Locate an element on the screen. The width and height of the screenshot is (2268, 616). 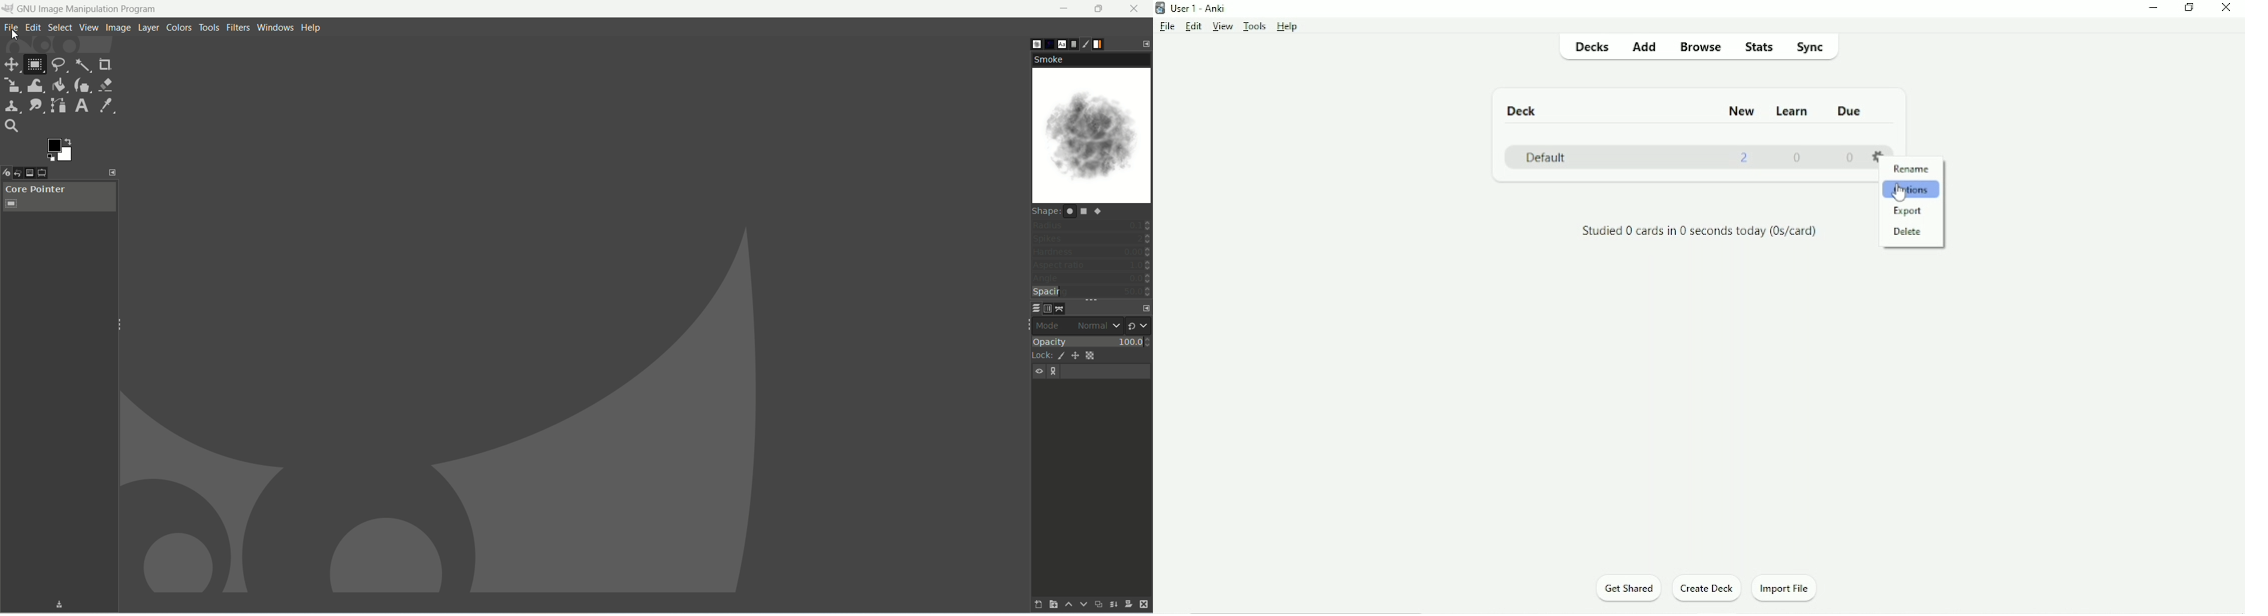
maximize is located at coordinates (1099, 8).